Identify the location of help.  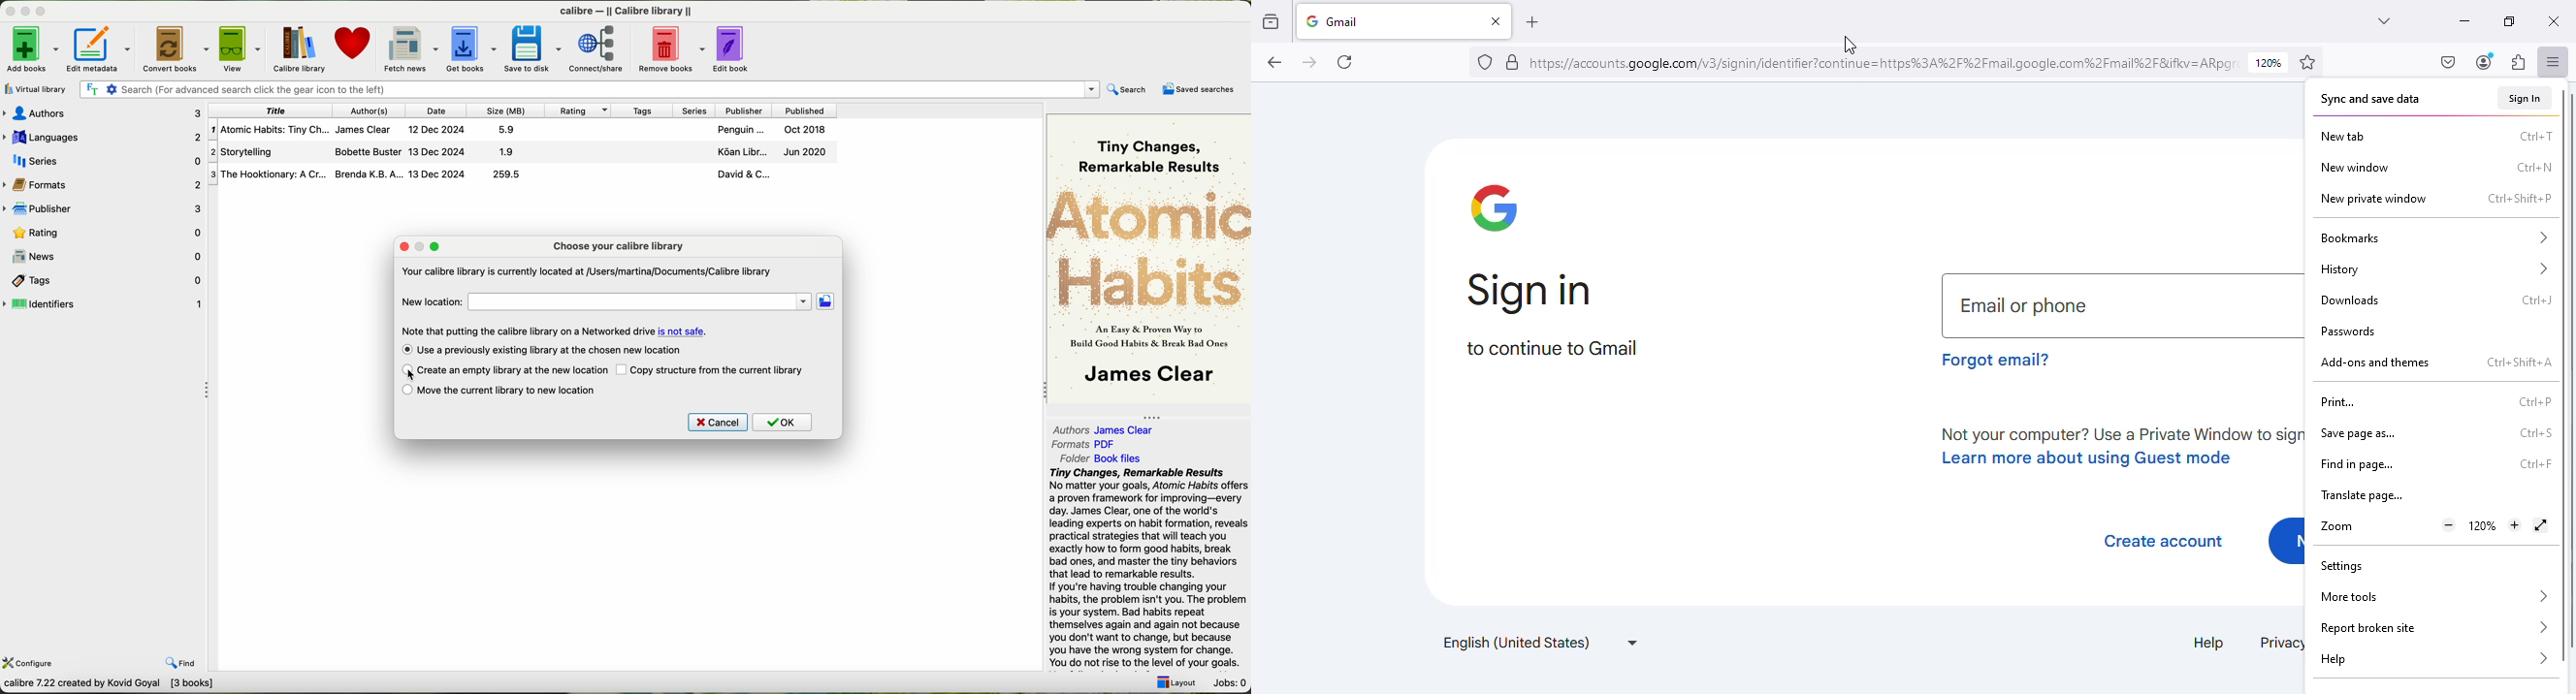
(2434, 659).